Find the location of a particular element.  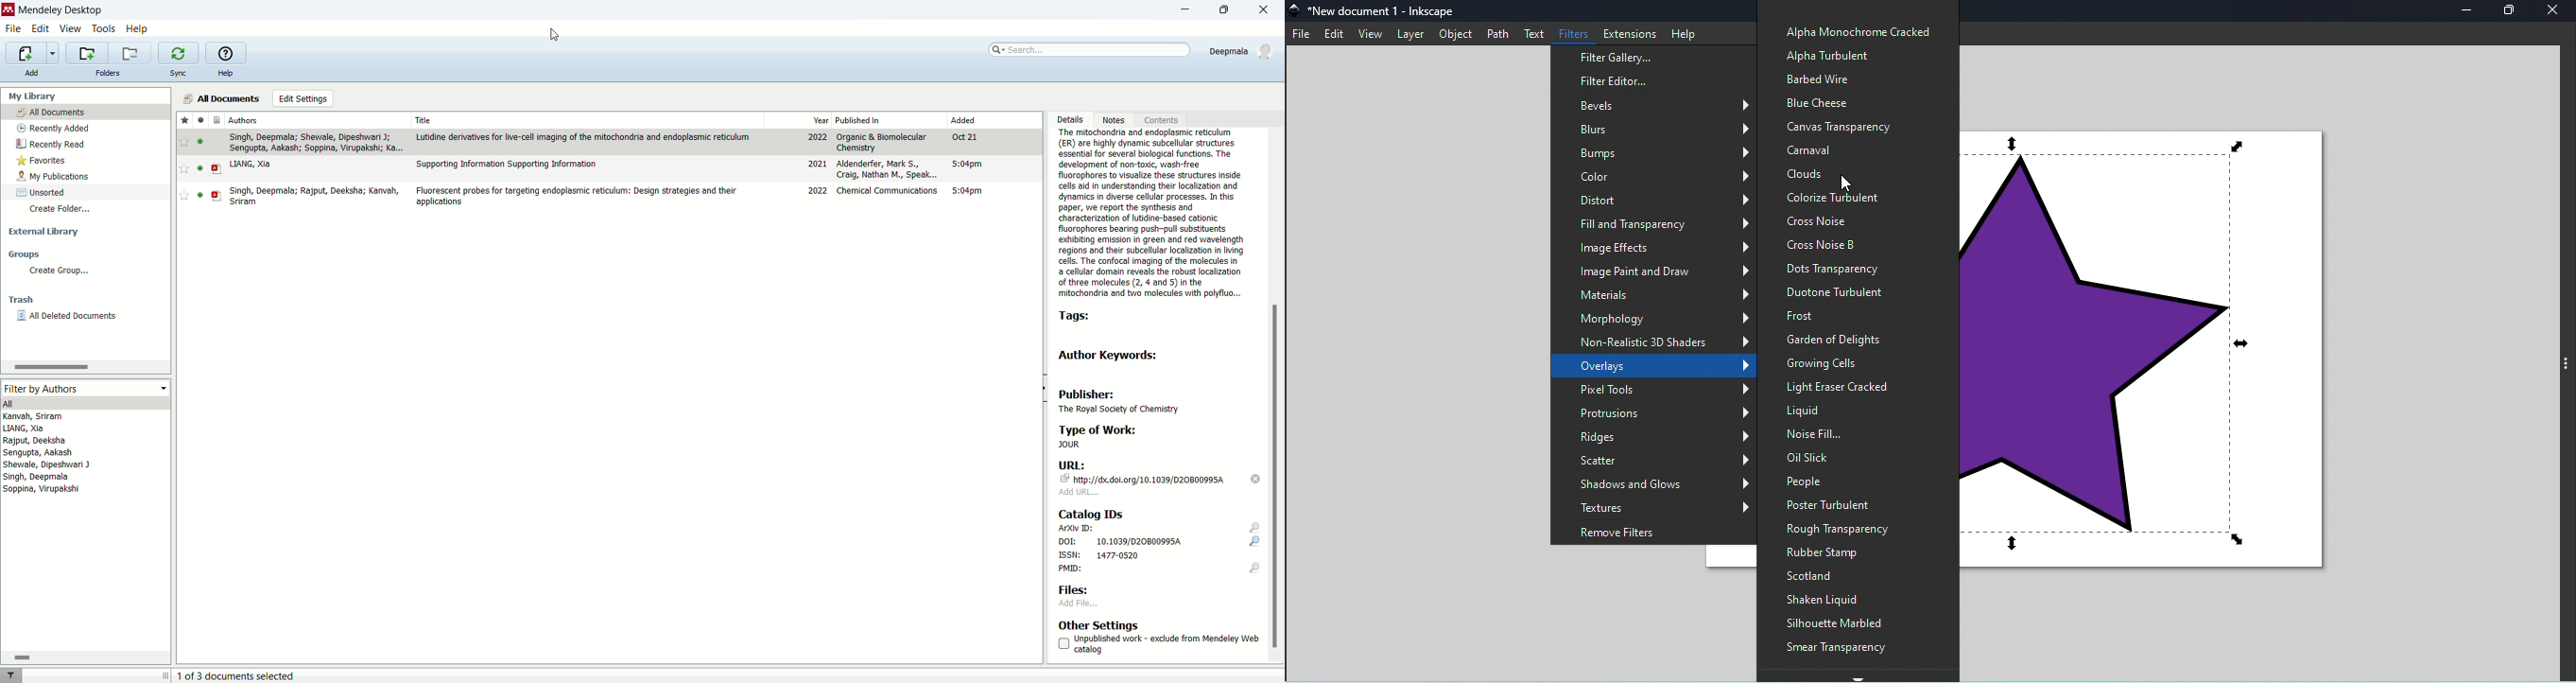

5:04pm is located at coordinates (968, 163).